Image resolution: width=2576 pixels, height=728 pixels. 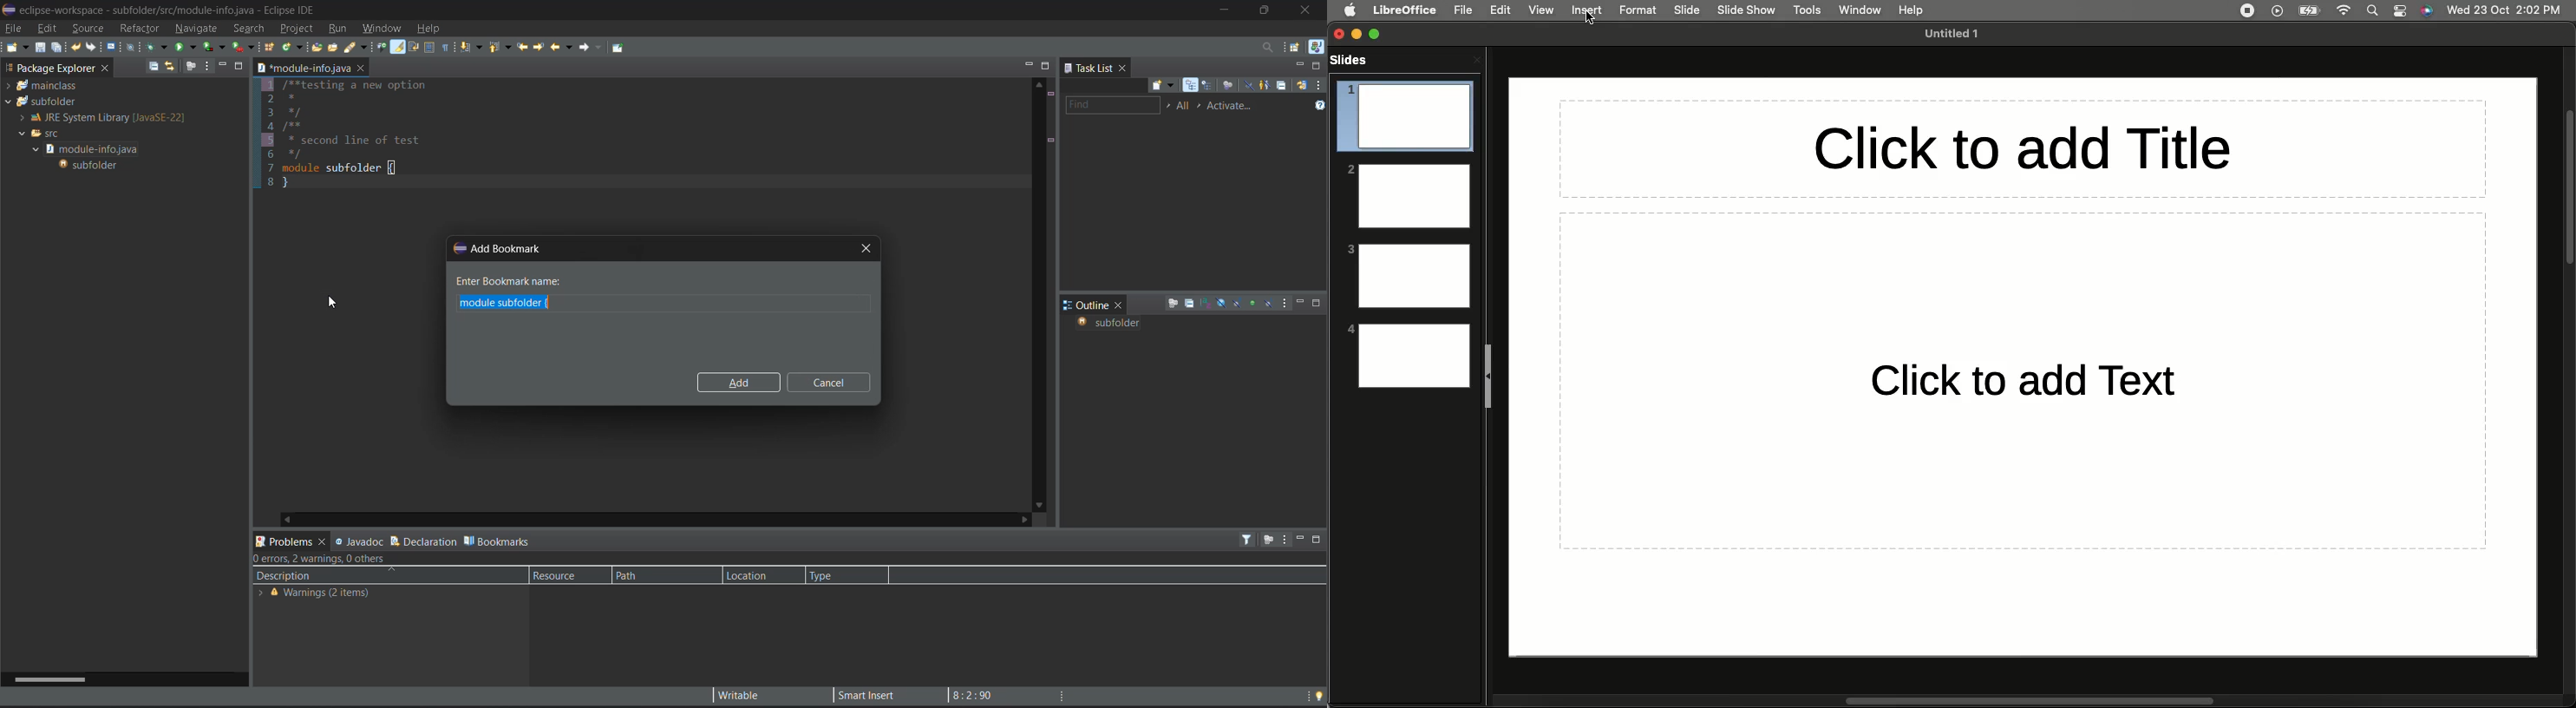 What do you see at coordinates (1125, 69) in the screenshot?
I see `close` at bounding box center [1125, 69].